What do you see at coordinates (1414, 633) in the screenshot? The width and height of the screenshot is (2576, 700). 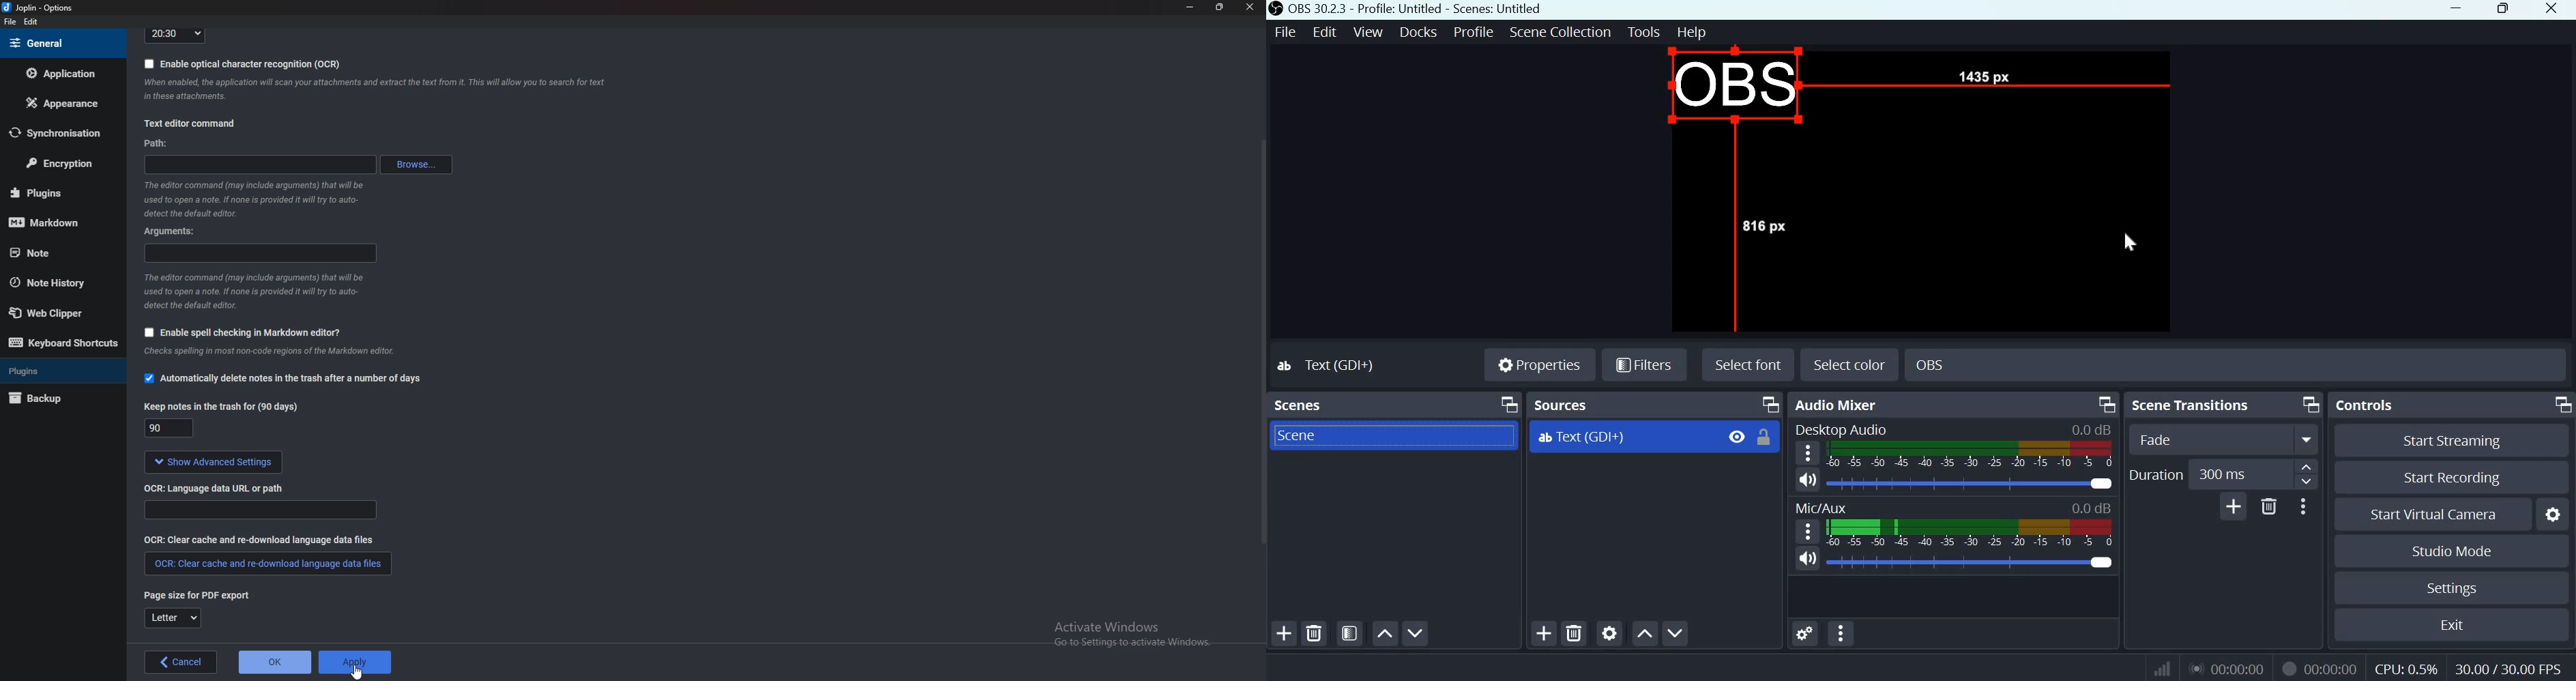 I see `Move scene up` at bounding box center [1414, 633].